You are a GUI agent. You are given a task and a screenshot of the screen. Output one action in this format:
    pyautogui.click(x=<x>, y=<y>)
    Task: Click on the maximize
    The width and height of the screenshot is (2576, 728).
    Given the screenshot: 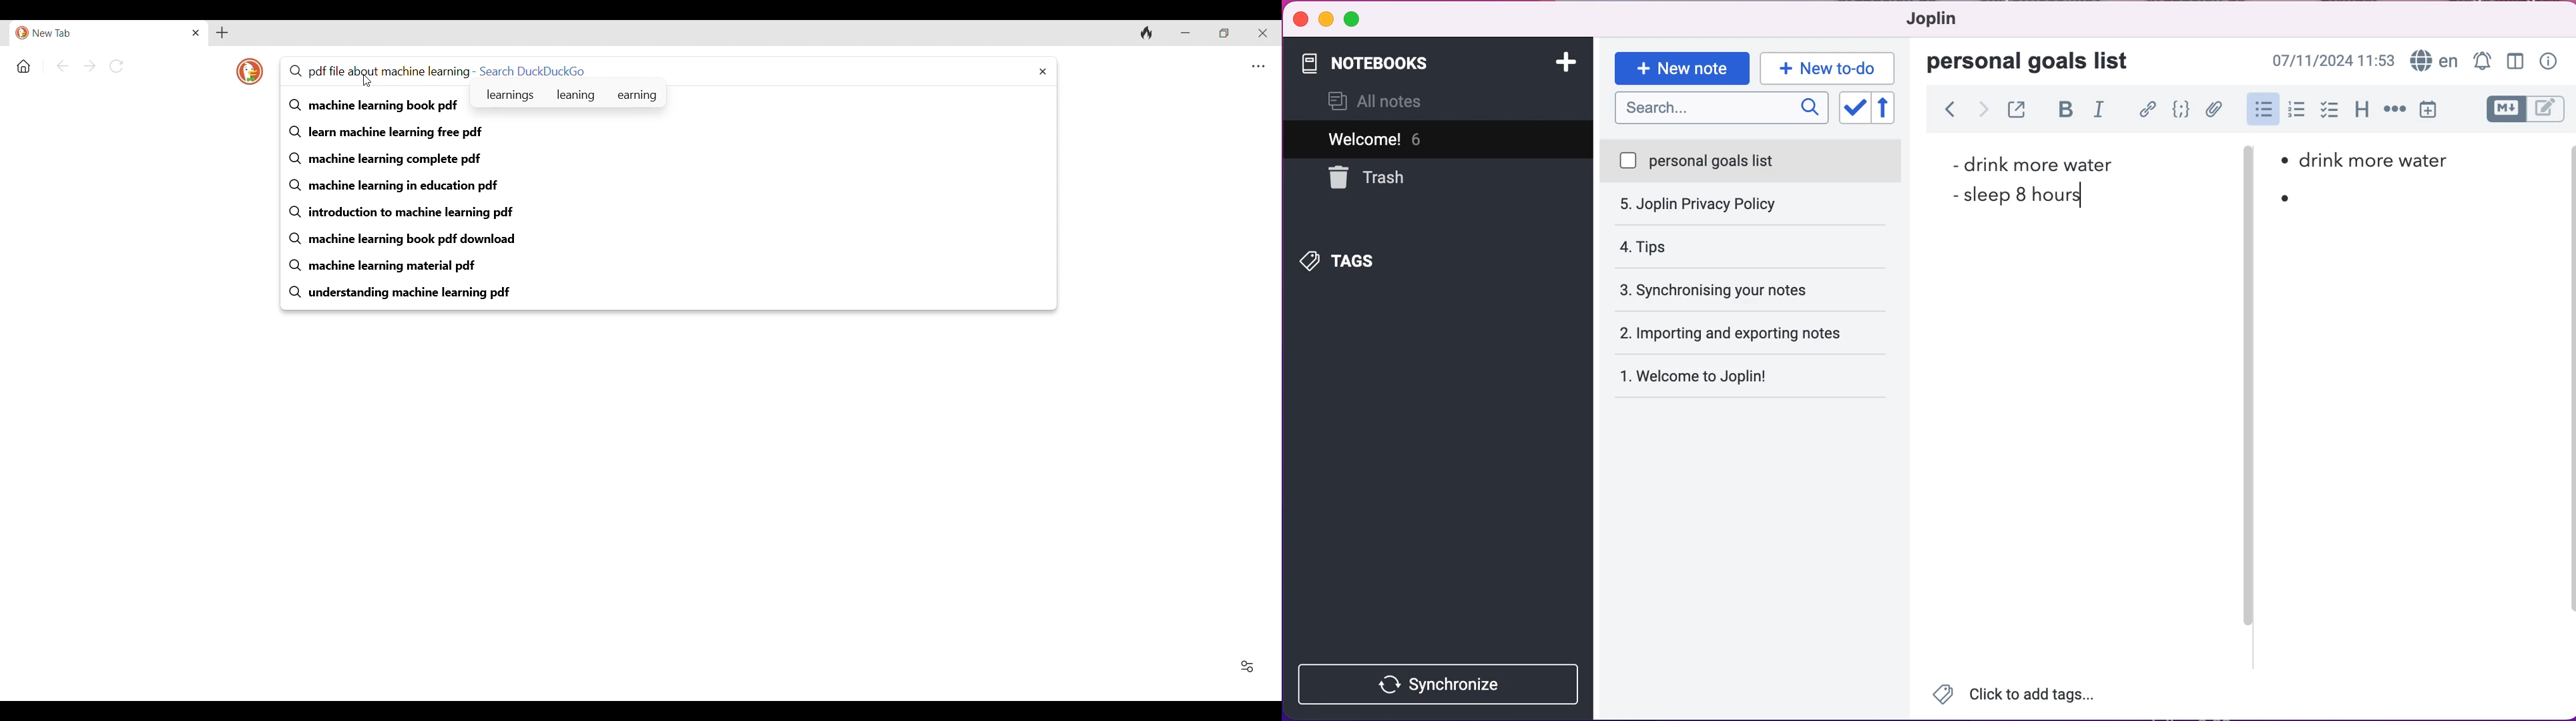 What is the action you would take?
    pyautogui.click(x=1357, y=21)
    